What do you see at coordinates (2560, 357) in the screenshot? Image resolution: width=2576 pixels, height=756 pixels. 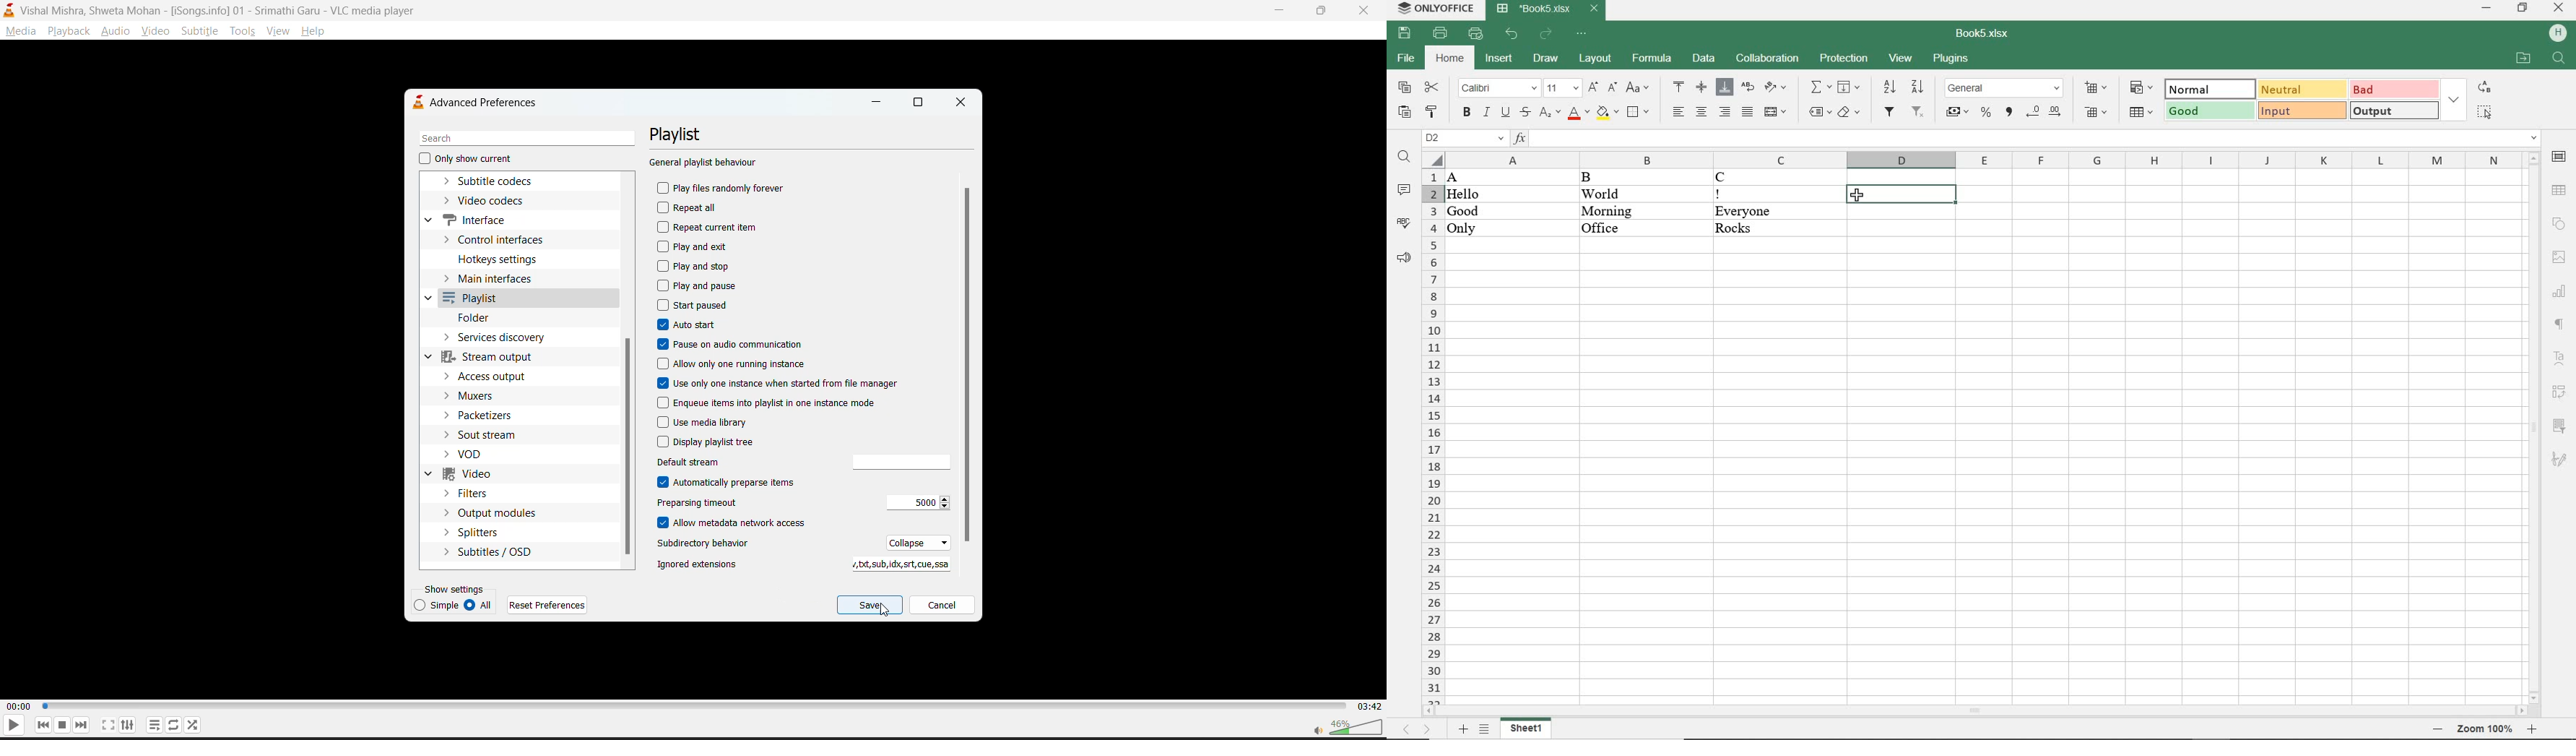 I see `text art` at bounding box center [2560, 357].